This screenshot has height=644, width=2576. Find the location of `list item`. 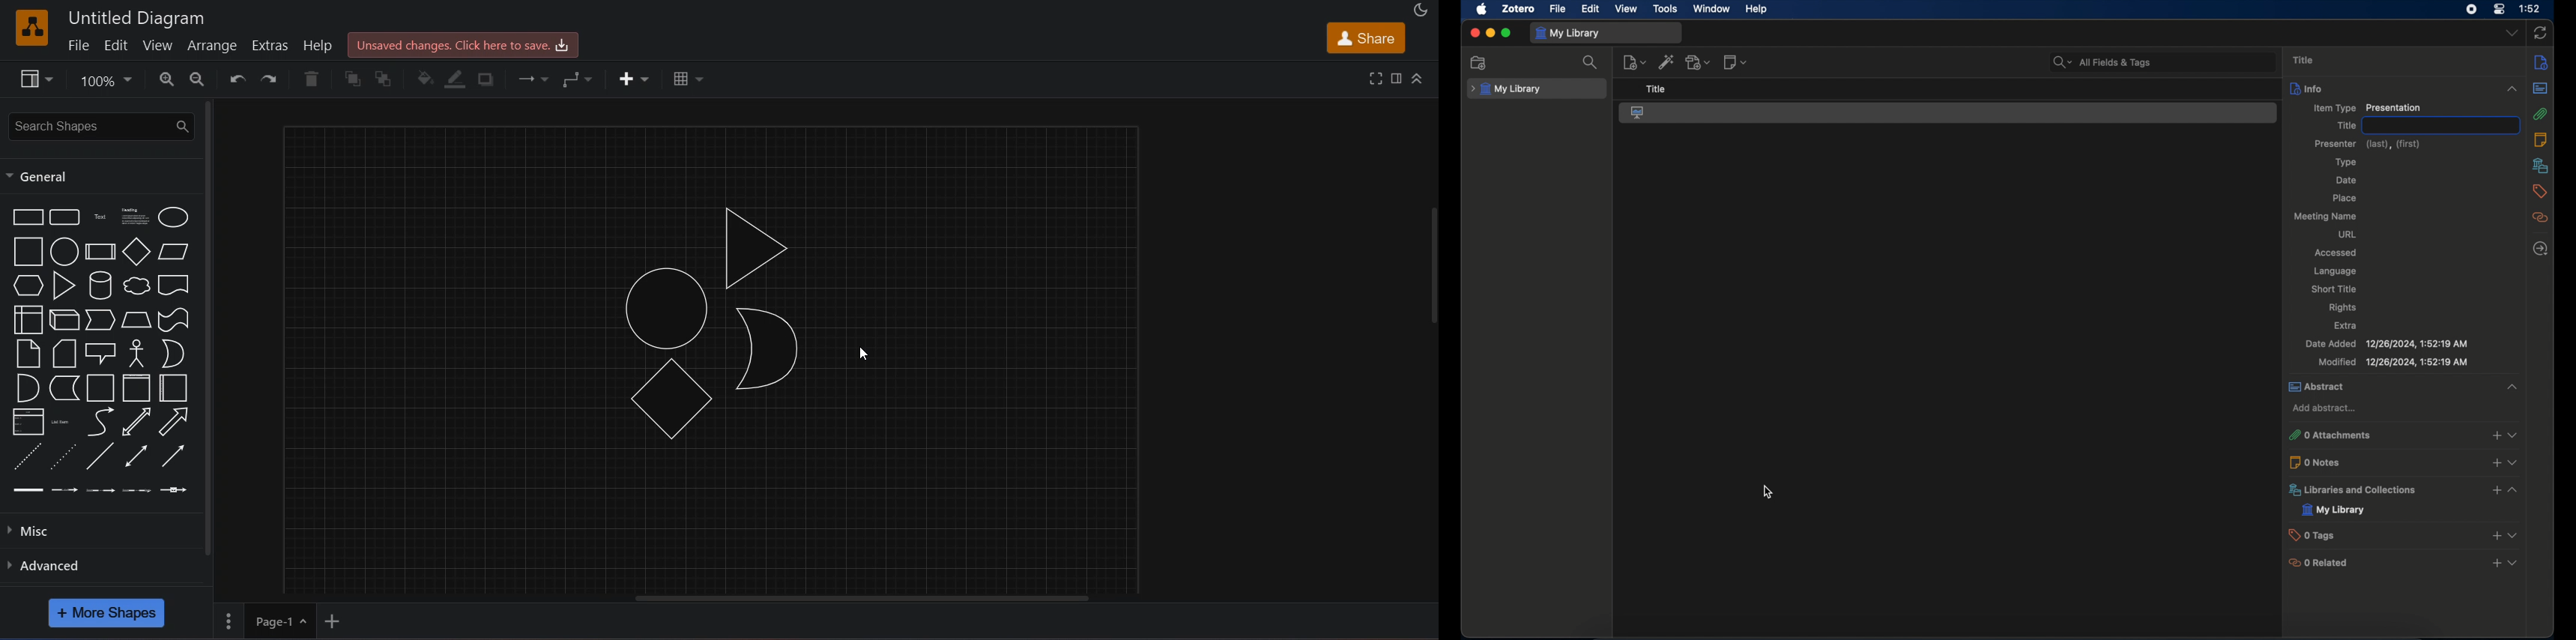

list item is located at coordinates (64, 422).